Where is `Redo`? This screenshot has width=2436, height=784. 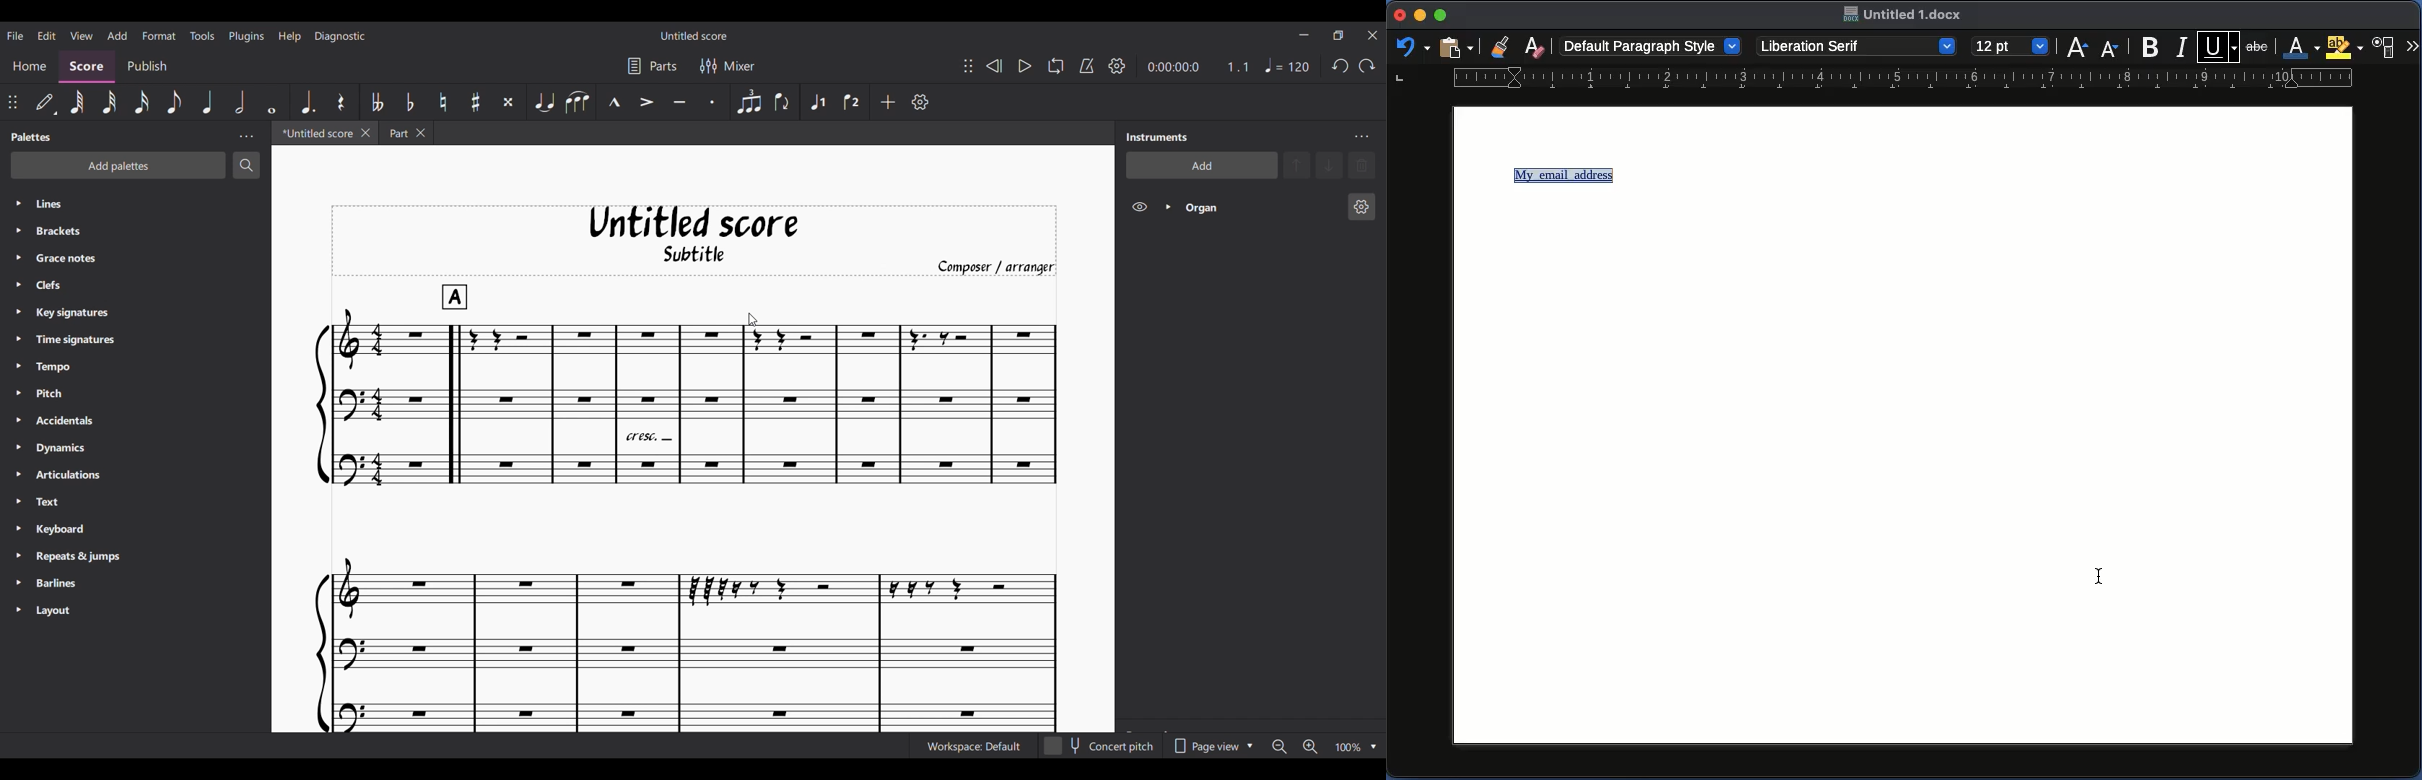
Redo is located at coordinates (1367, 66).